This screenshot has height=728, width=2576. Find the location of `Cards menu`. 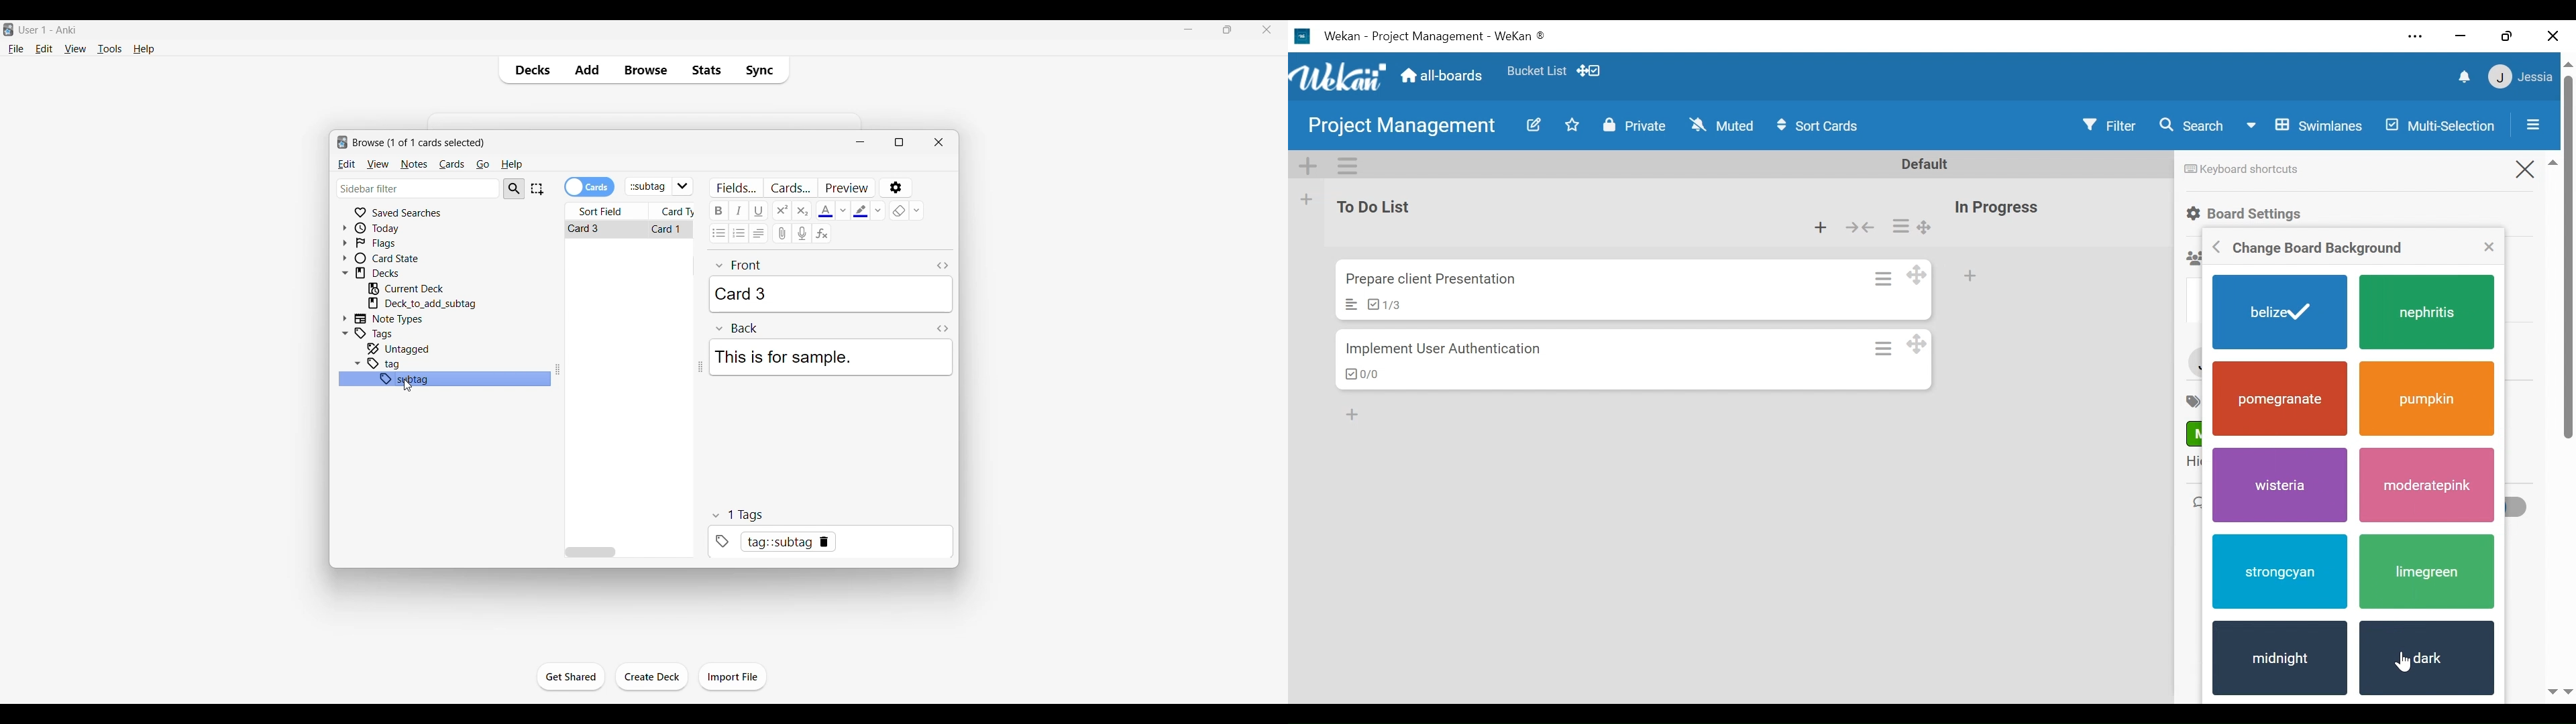

Cards menu is located at coordinates (451, 165).